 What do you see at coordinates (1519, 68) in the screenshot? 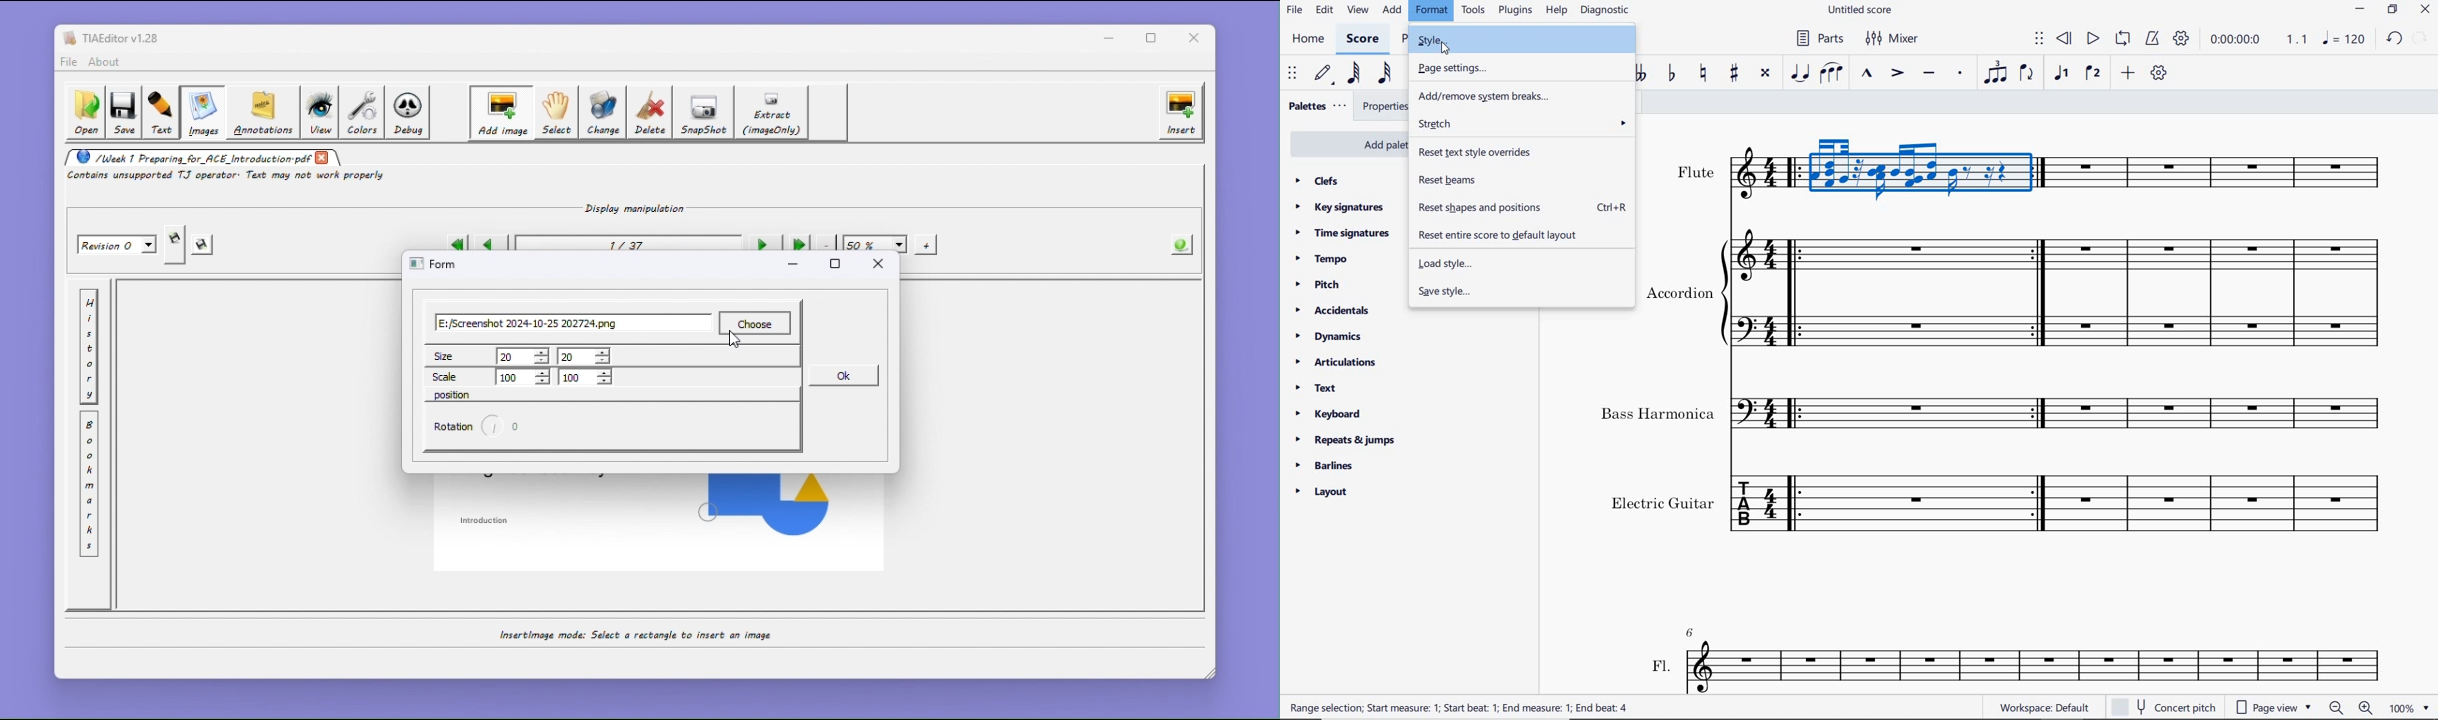
I see `PAGE SETTINGS` at bounding box center [1519, 68].